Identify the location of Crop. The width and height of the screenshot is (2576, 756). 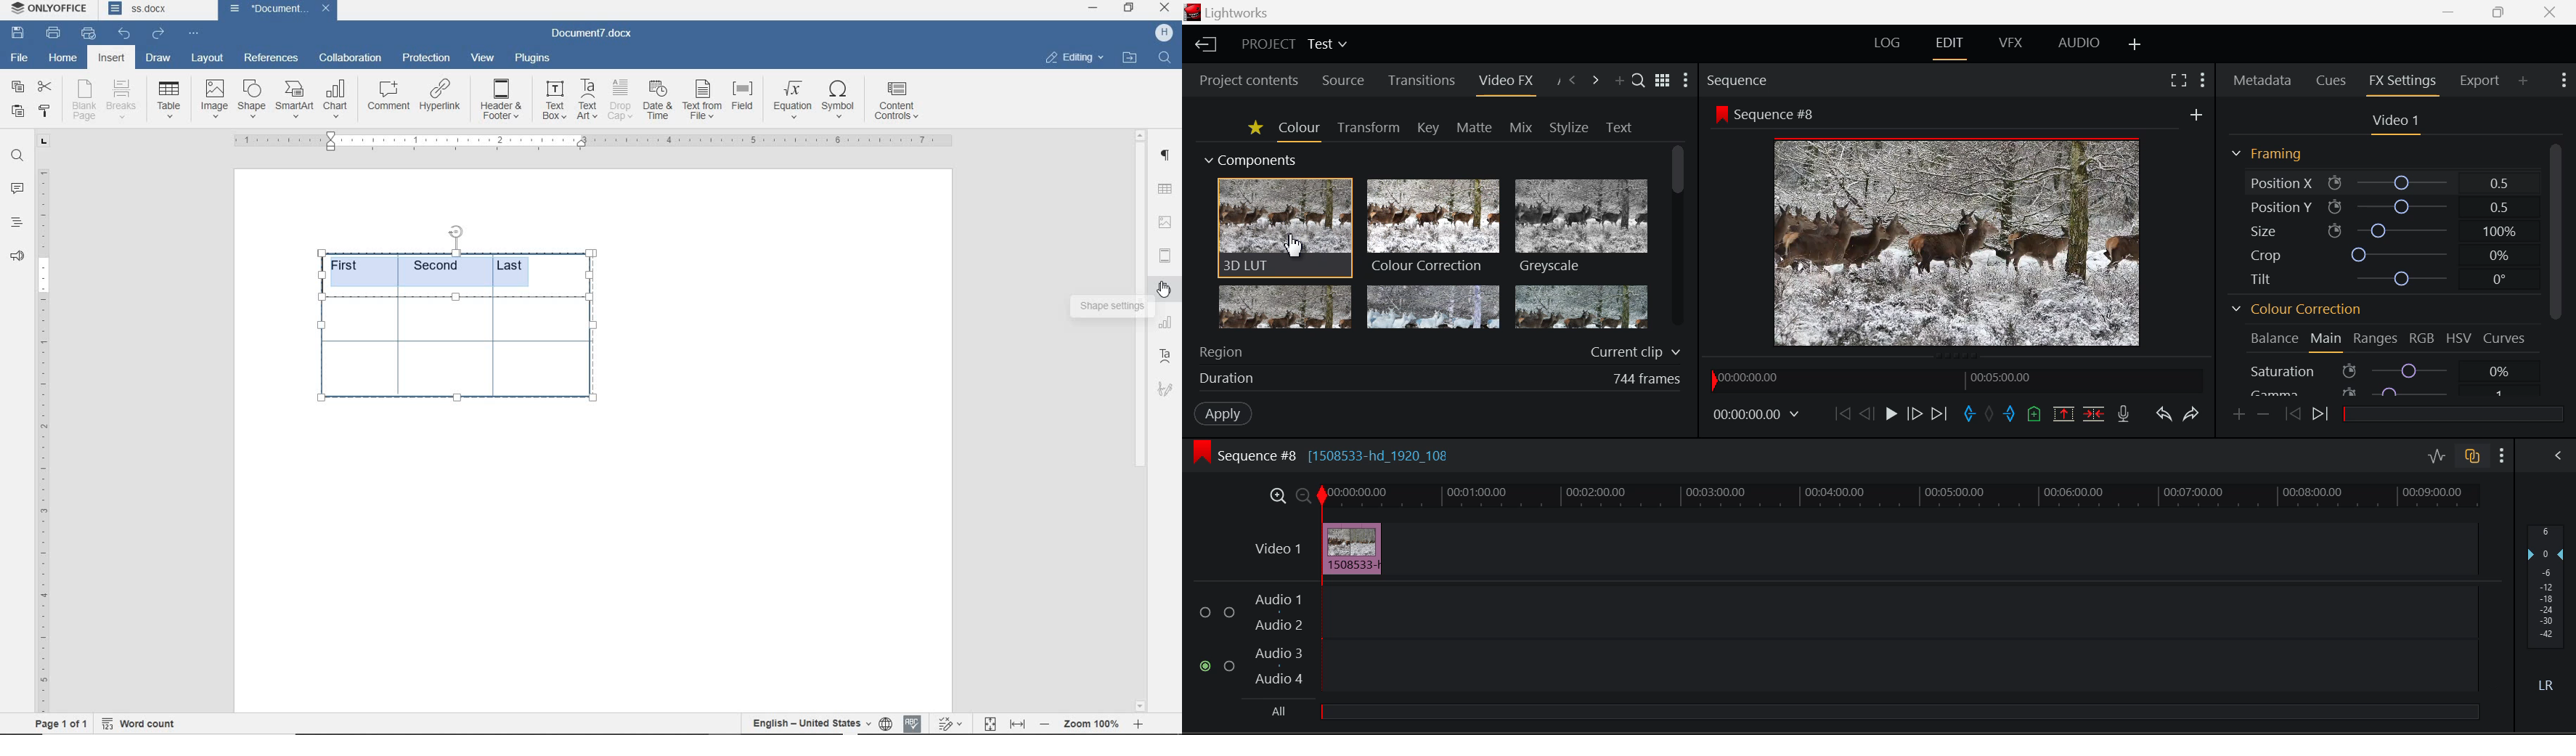
(2392, 254).